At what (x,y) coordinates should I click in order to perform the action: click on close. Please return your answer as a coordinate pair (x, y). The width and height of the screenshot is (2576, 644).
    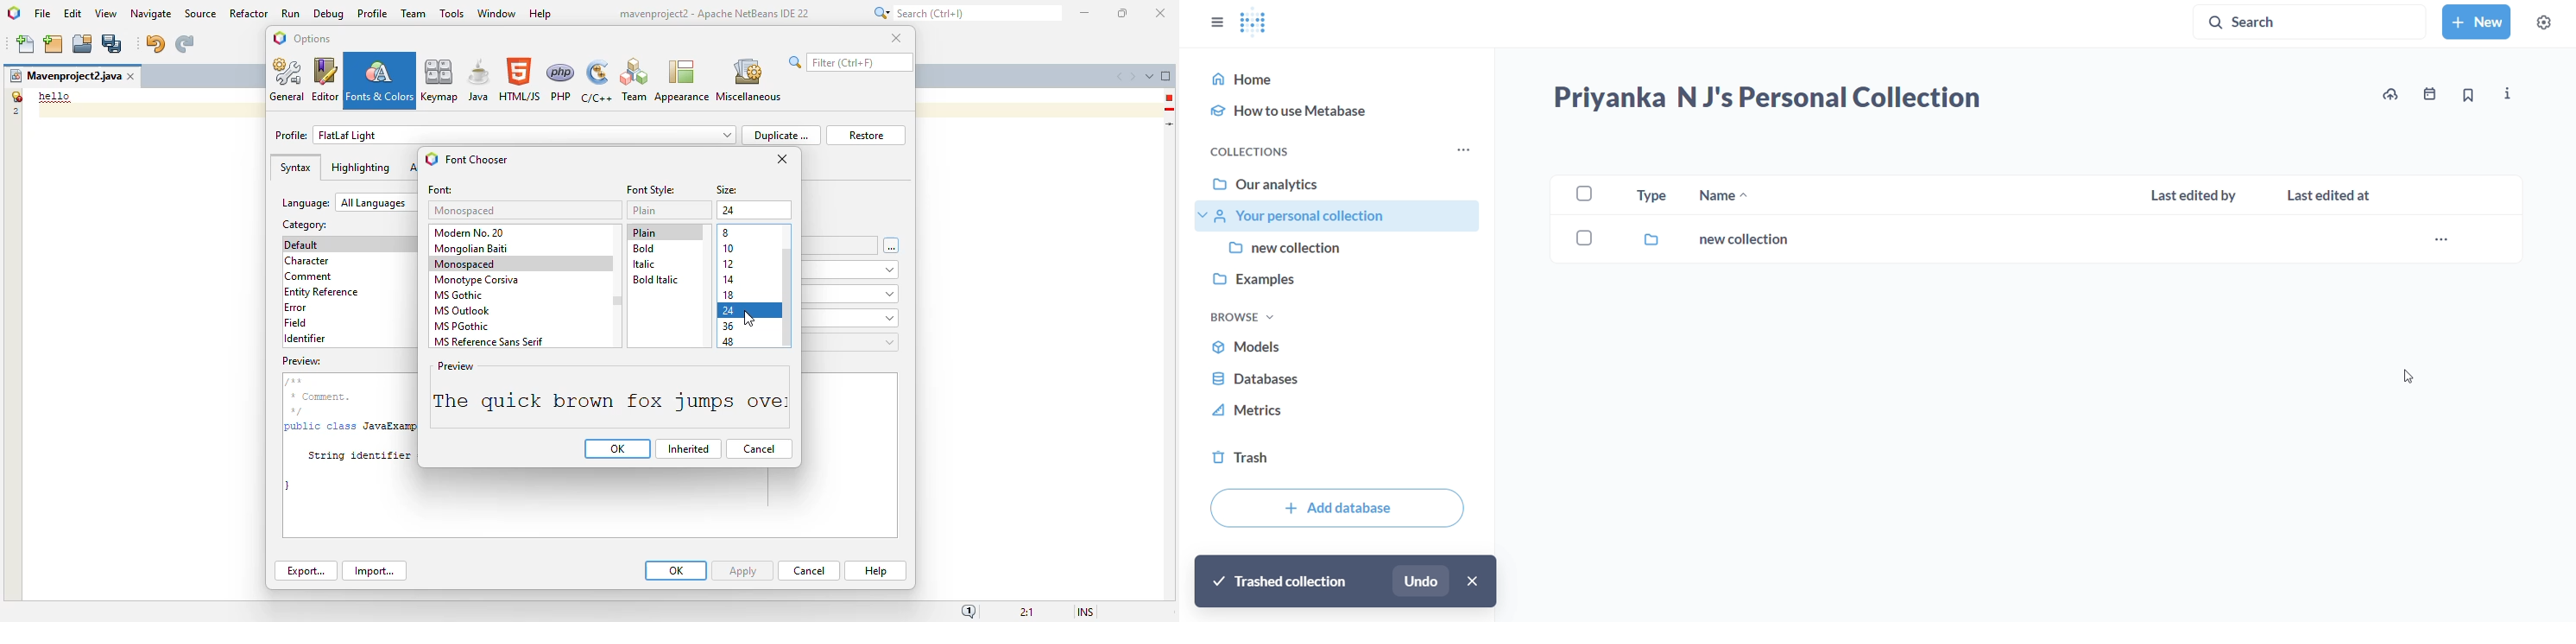
    Looking at the image, I should click on (1470, 580).